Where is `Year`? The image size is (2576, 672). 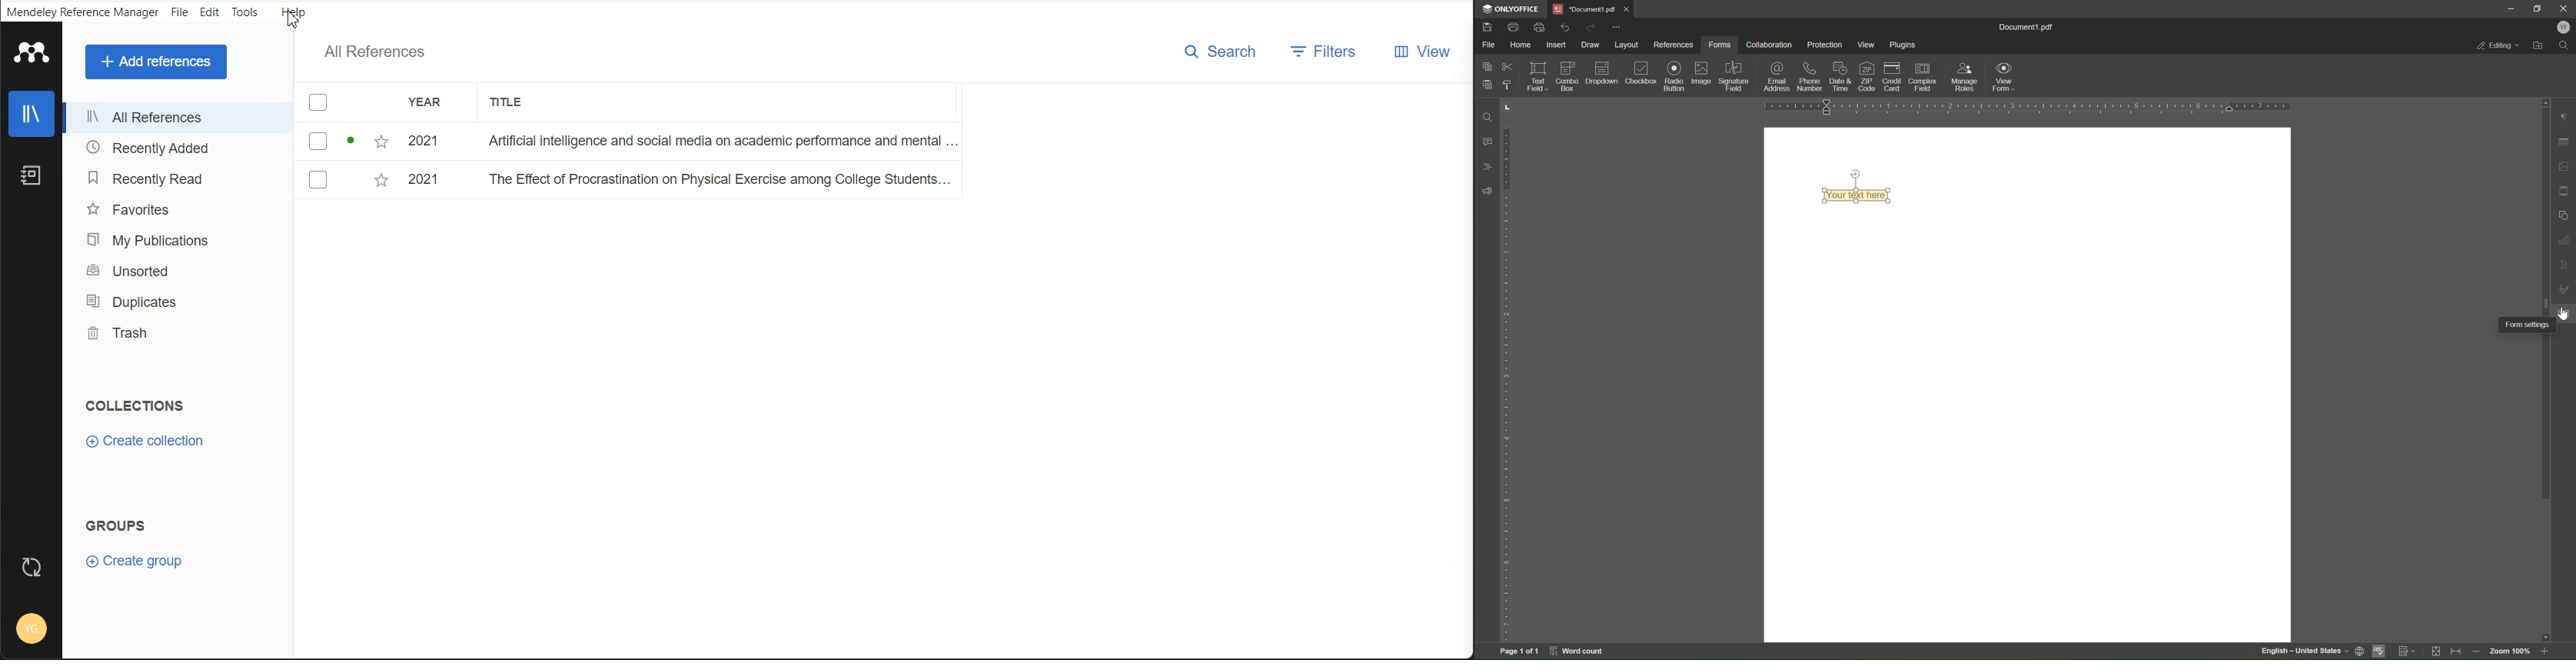
Year is located at coordinates (427, 102).